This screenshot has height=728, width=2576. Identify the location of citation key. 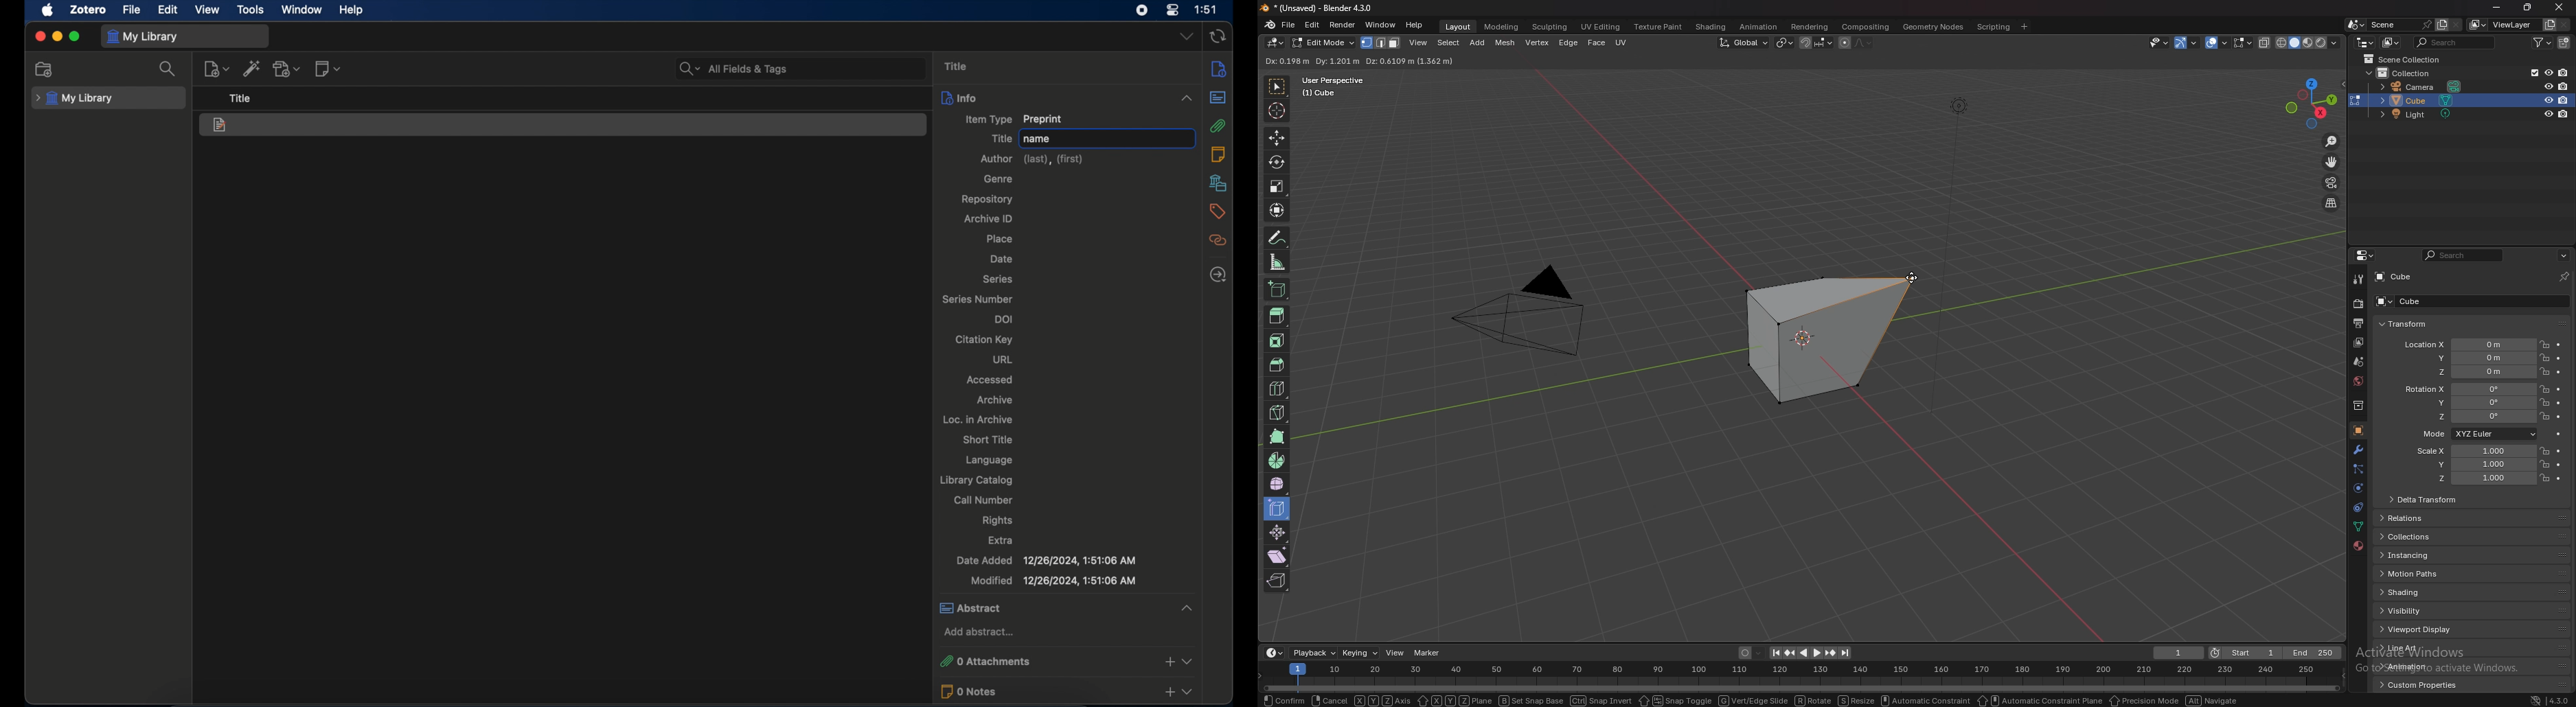
(986, 340).